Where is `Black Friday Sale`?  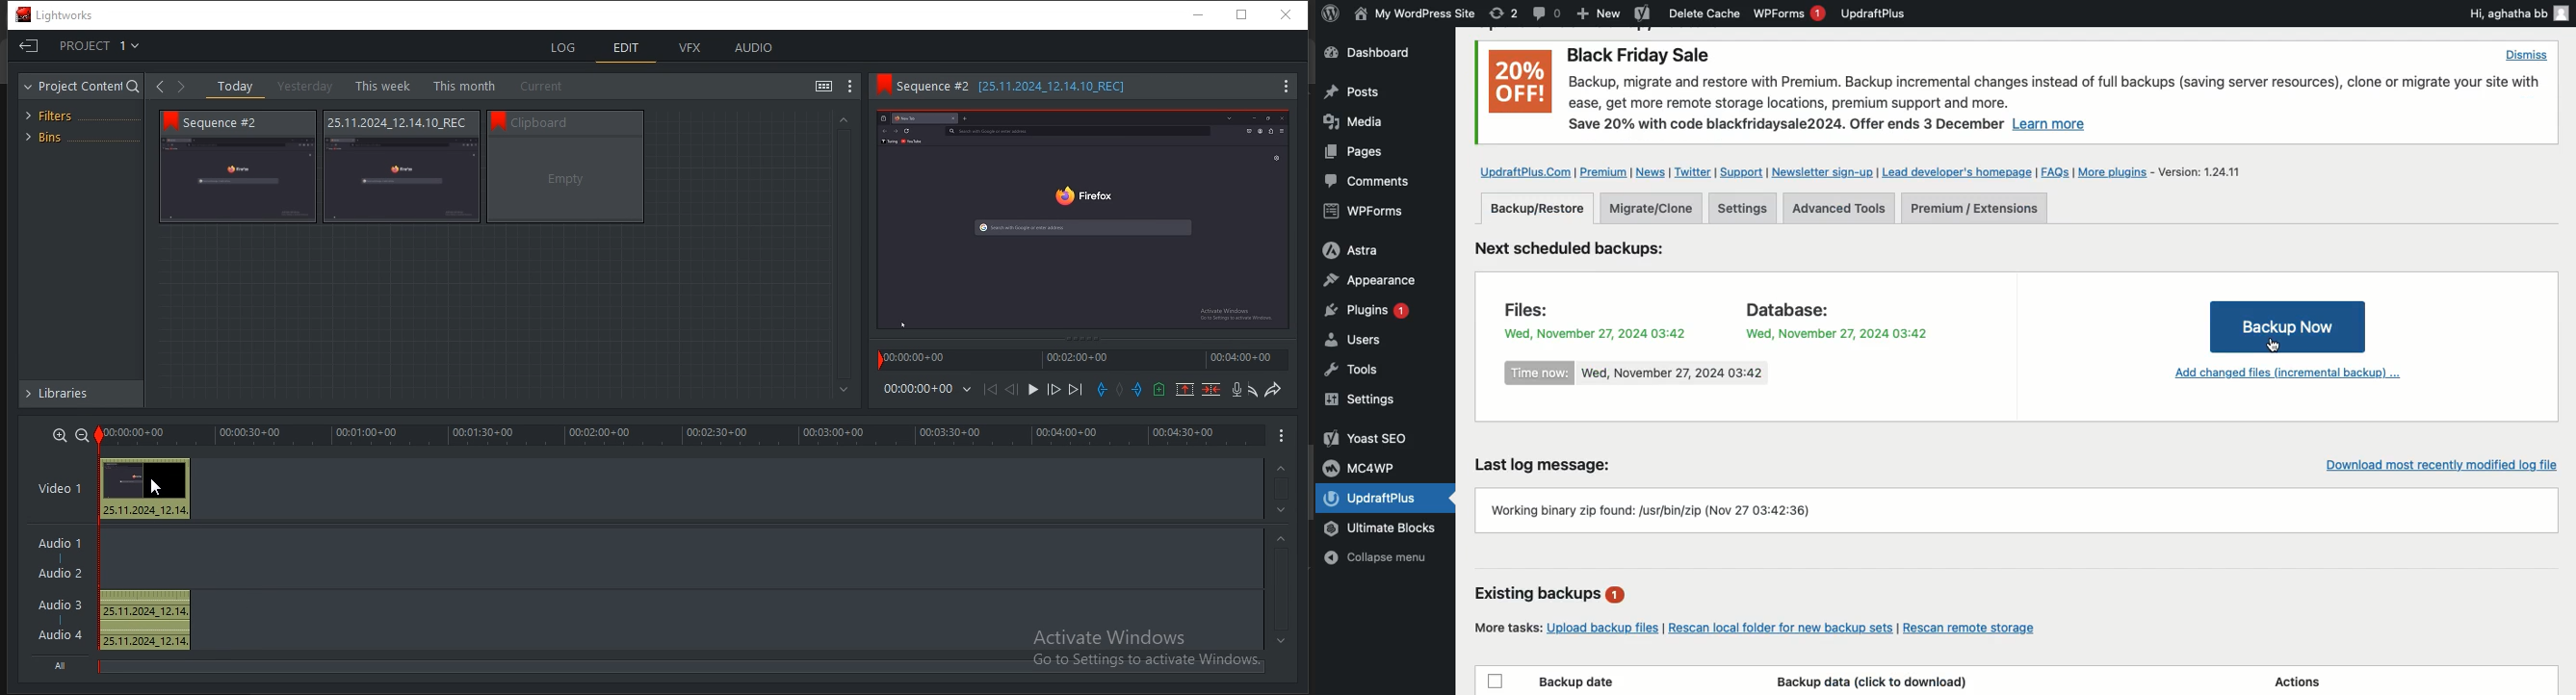
Black Friday Sale is located at coordinates (1640, 57).